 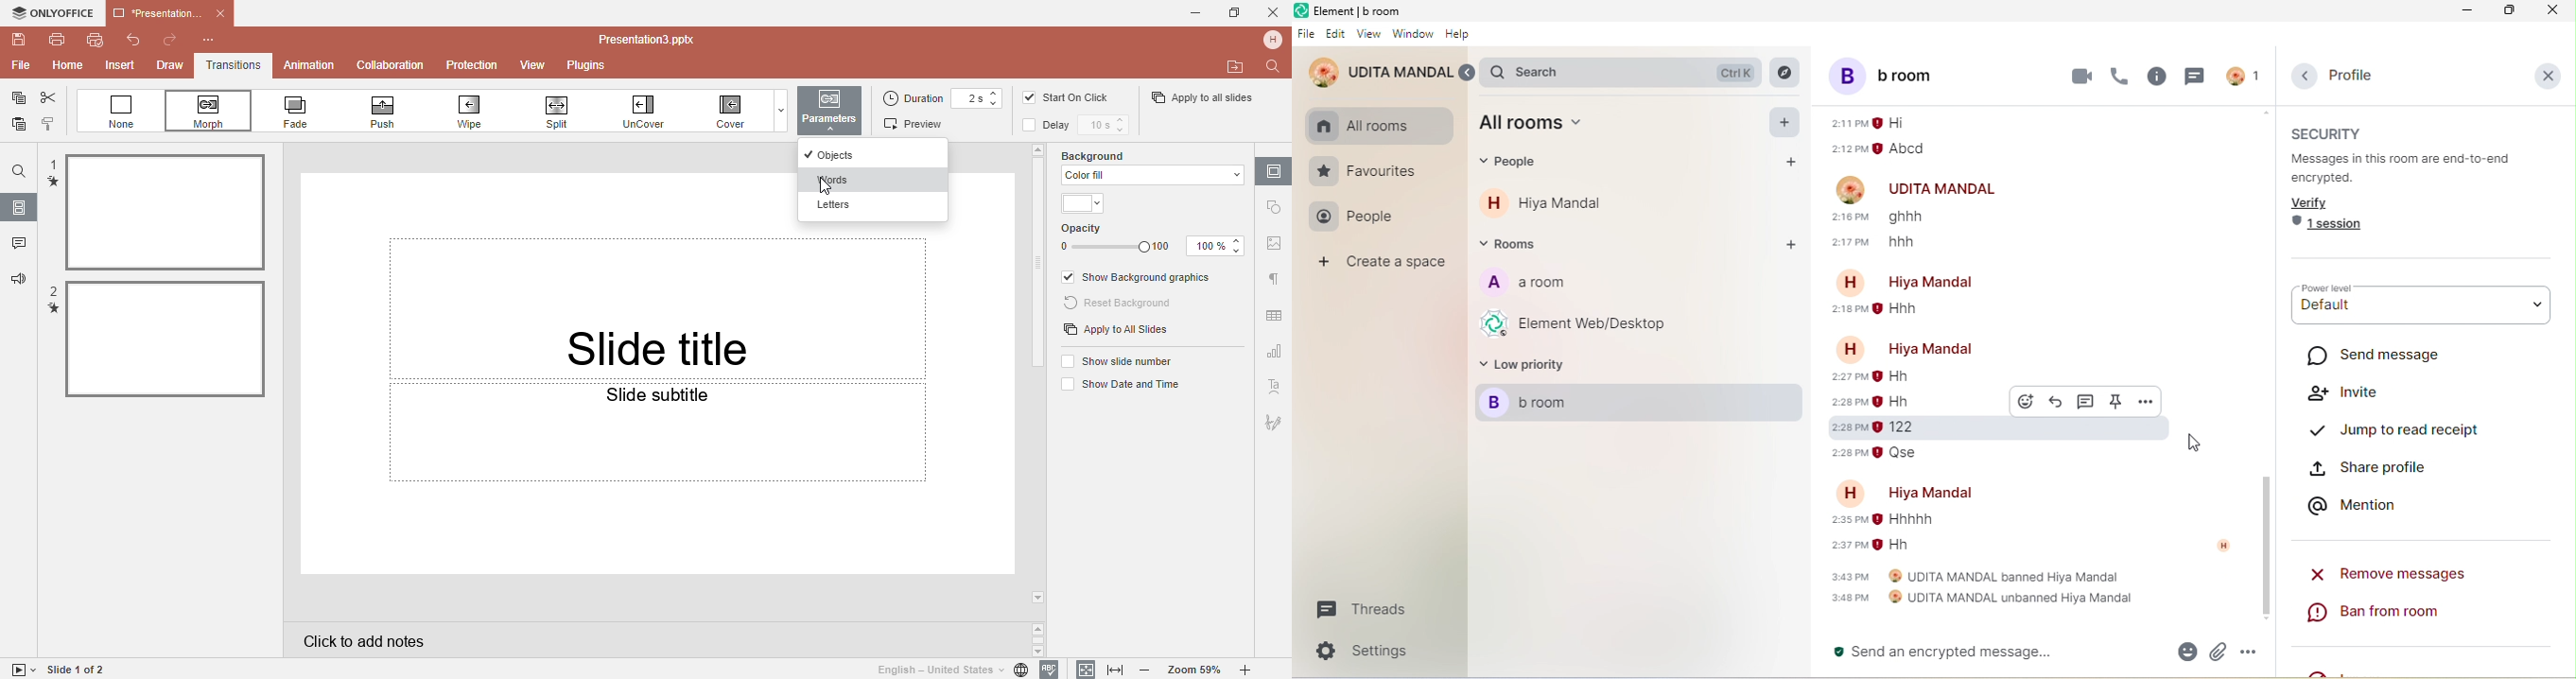 I want to click on jump to read receipt, so click(x=2397, y=431).